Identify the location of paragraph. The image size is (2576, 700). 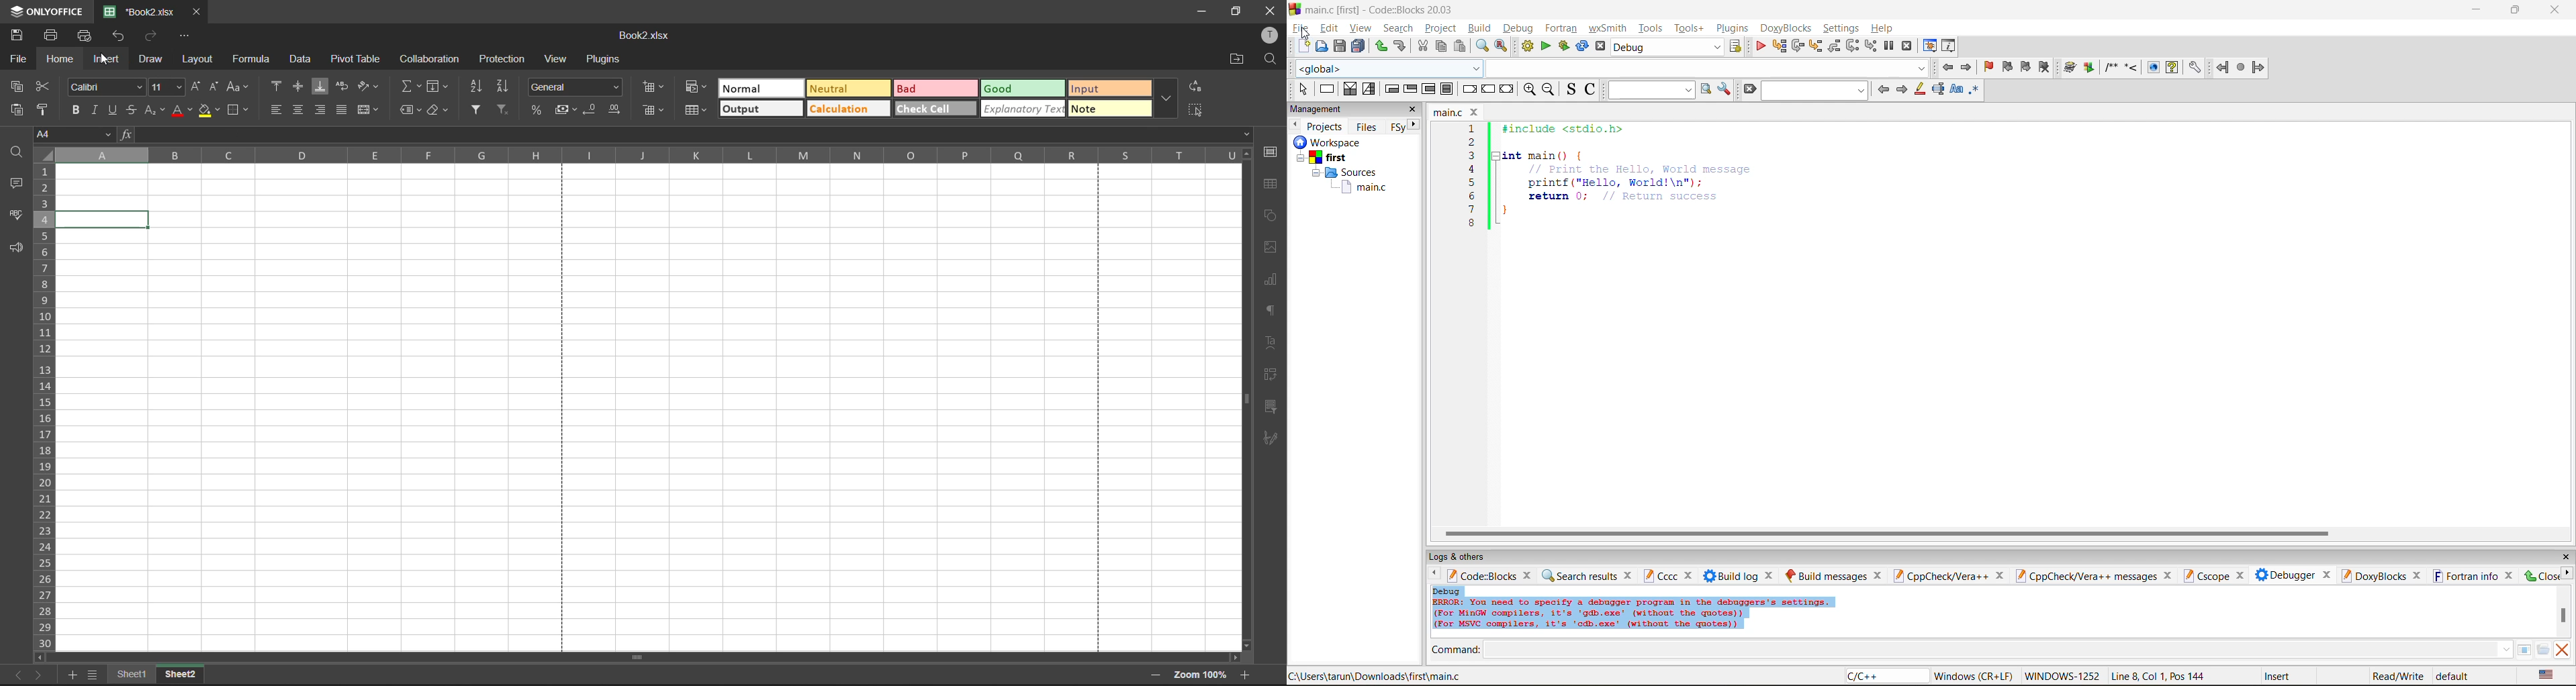
(1271, 310).